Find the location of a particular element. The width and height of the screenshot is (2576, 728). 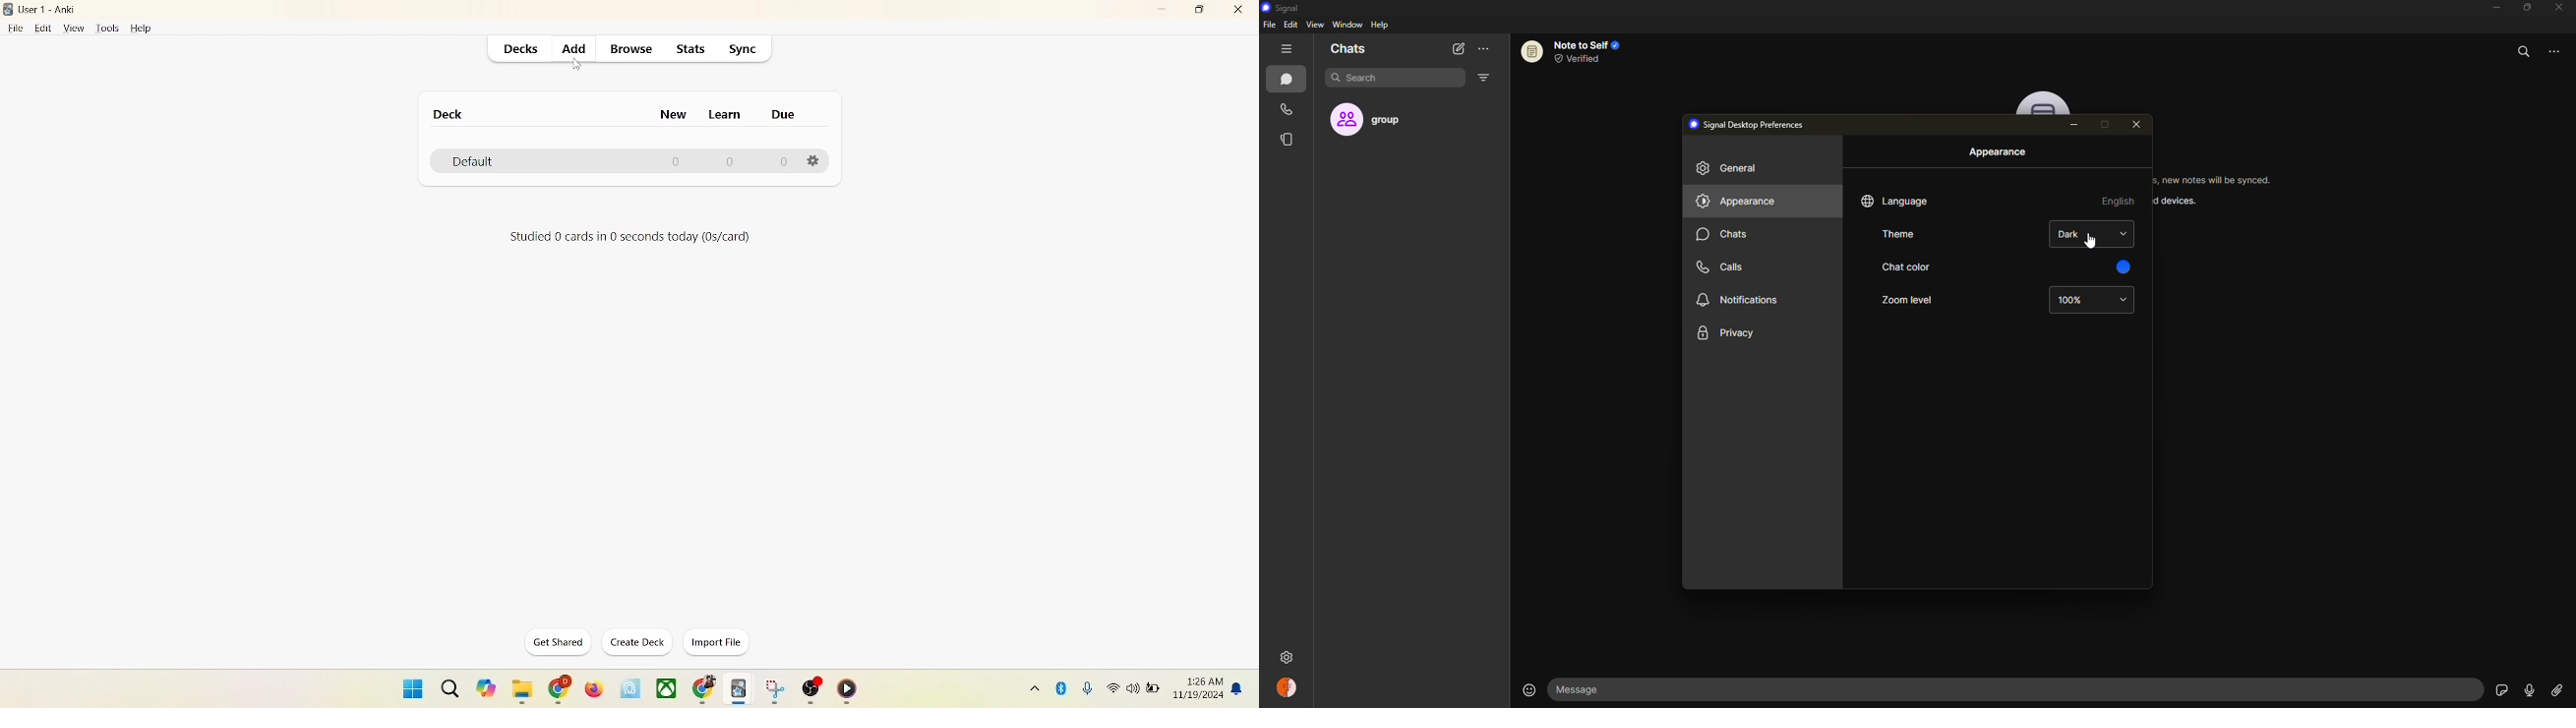

maximize is located at coordinates (1202, 13).